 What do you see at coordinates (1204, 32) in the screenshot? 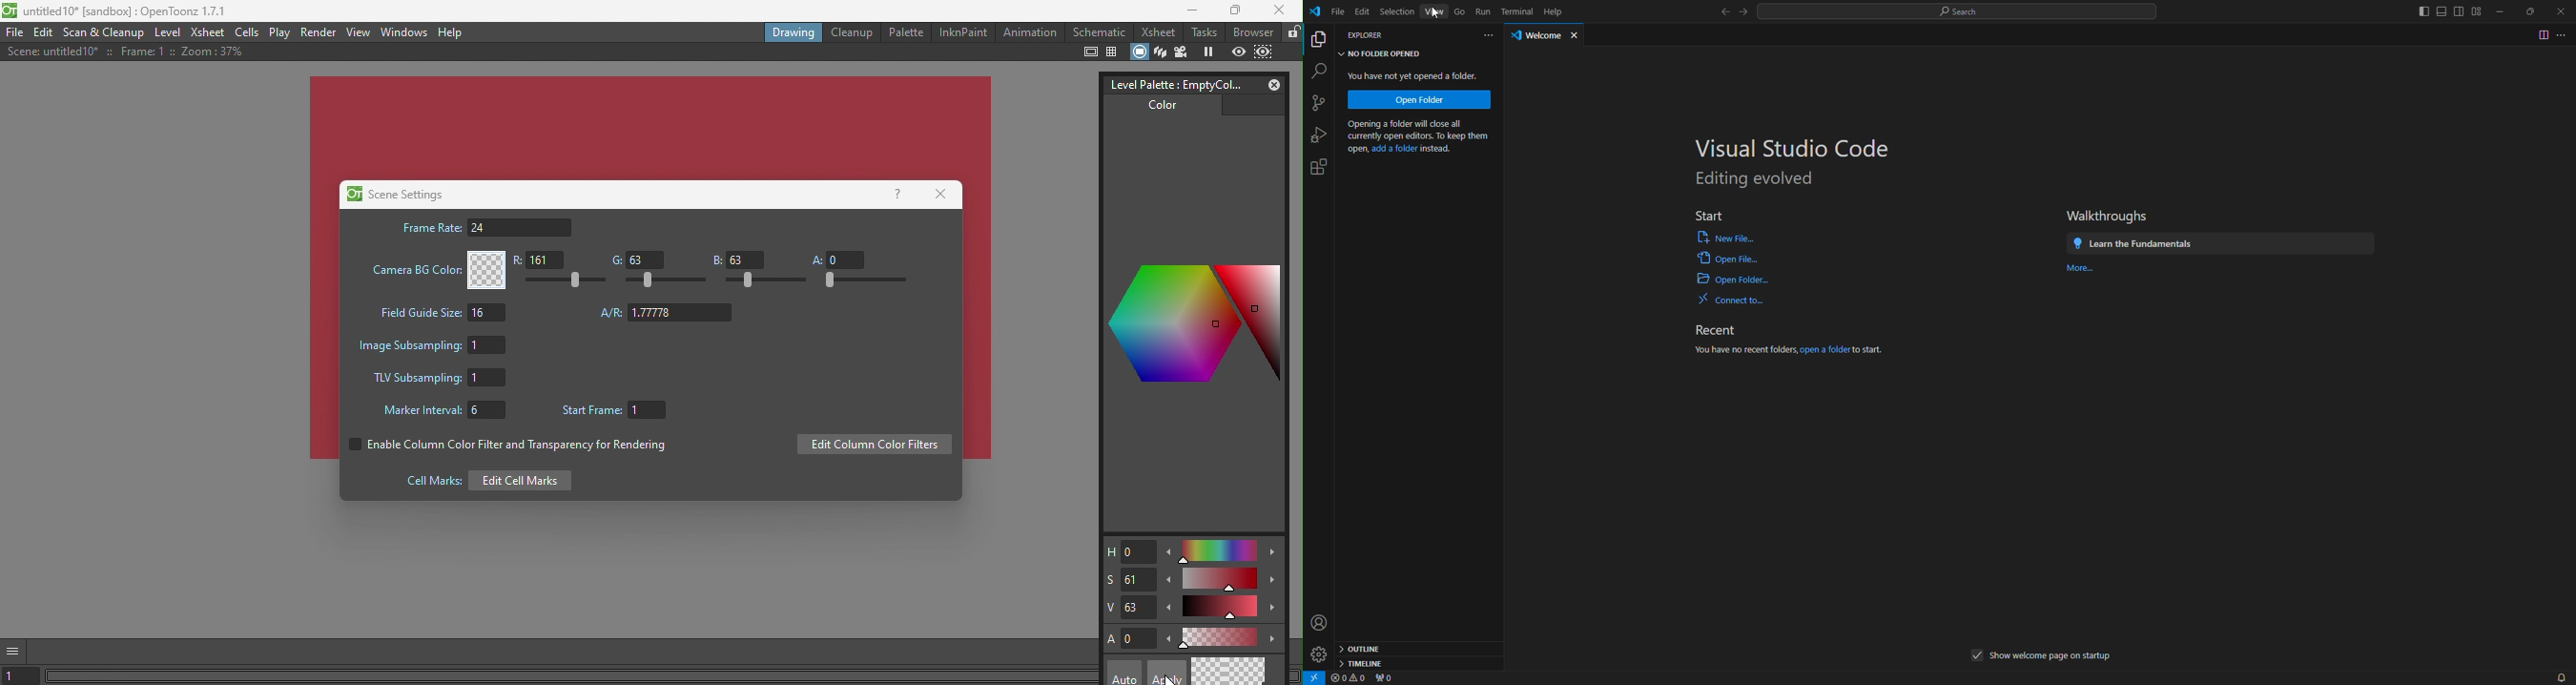
I see `Tasks` at bounding box center [1204, 32].